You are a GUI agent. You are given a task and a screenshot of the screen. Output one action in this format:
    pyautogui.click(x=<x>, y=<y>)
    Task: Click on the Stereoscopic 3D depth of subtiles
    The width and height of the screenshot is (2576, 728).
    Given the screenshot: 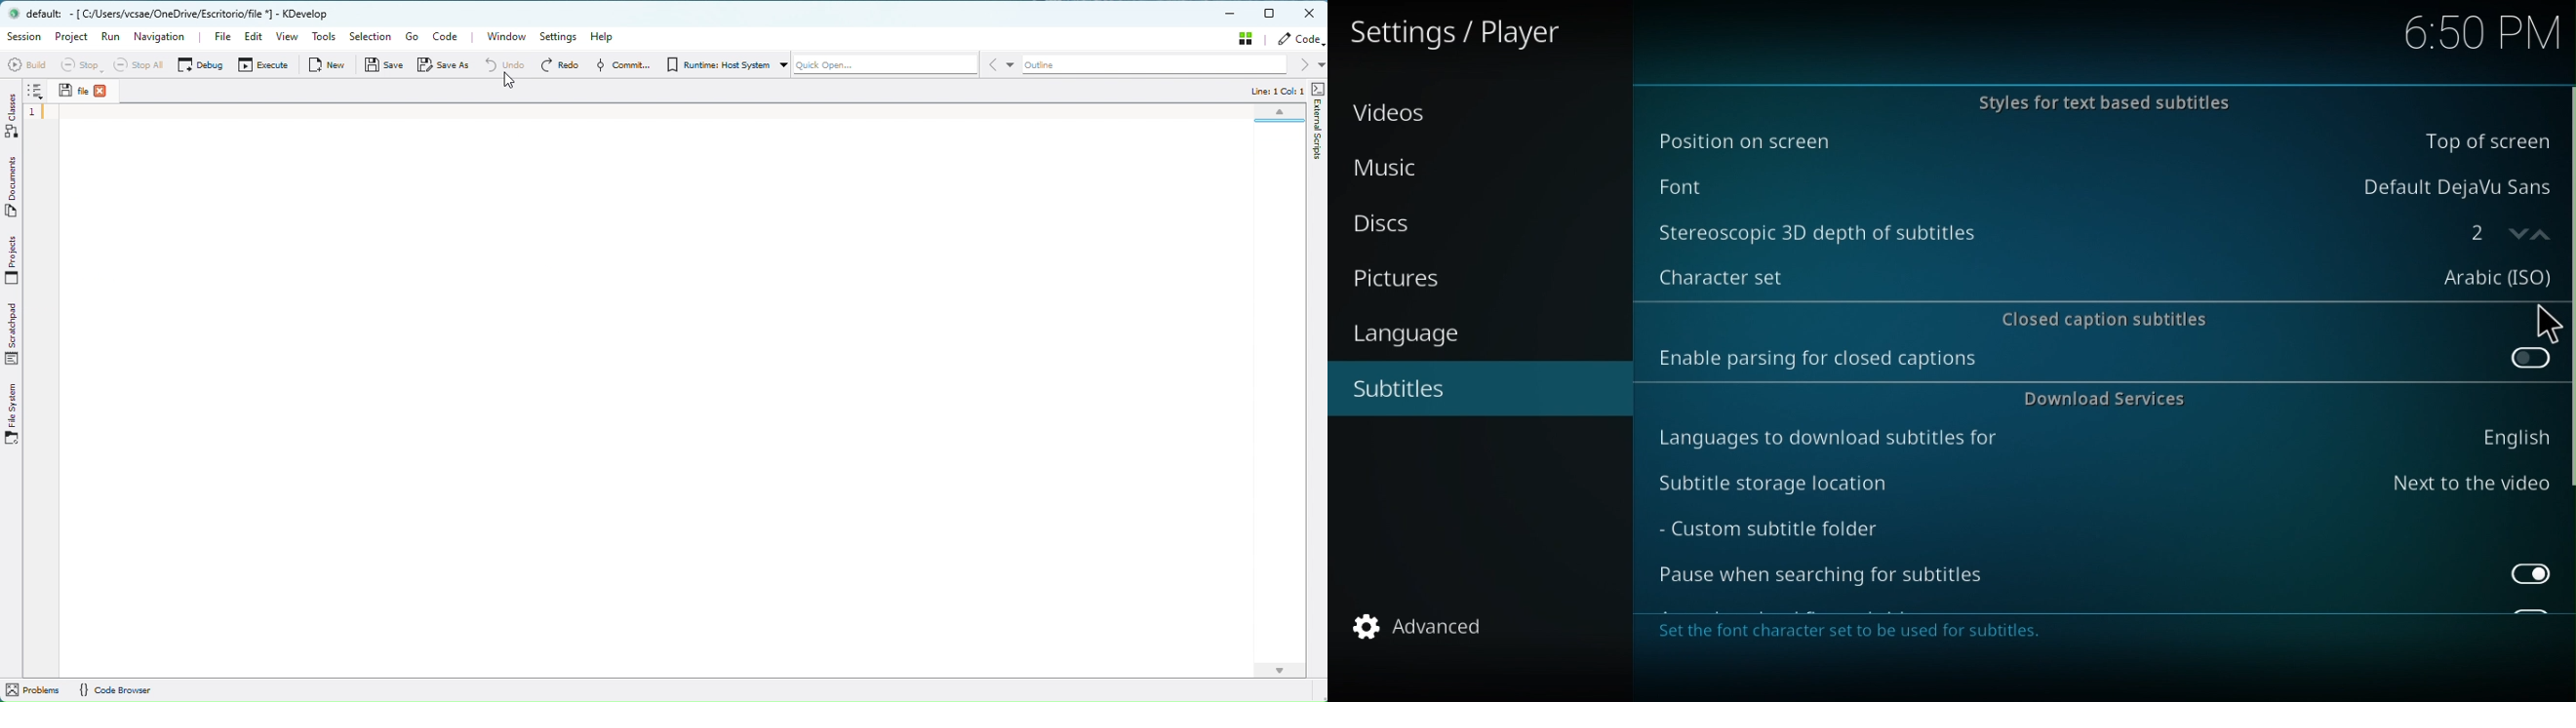 What is the action you would take?
    pyautogui.click(x=2023, y=238)
    